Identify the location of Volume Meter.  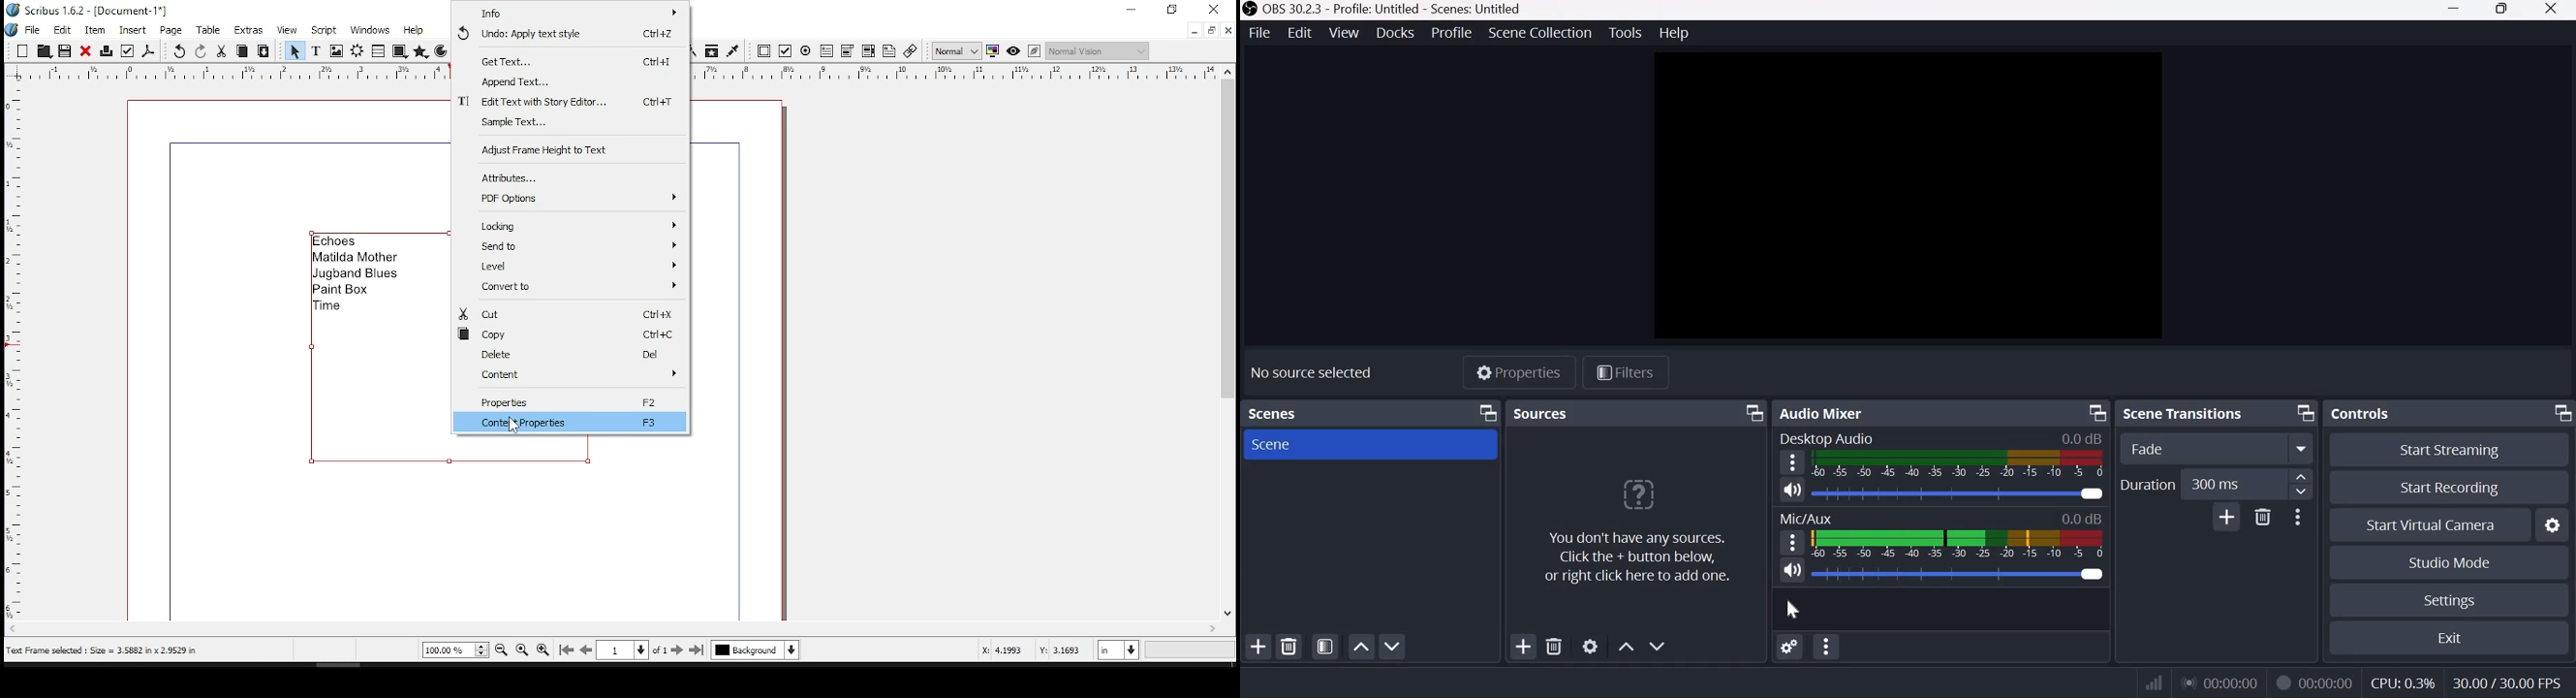
(1957, 464).